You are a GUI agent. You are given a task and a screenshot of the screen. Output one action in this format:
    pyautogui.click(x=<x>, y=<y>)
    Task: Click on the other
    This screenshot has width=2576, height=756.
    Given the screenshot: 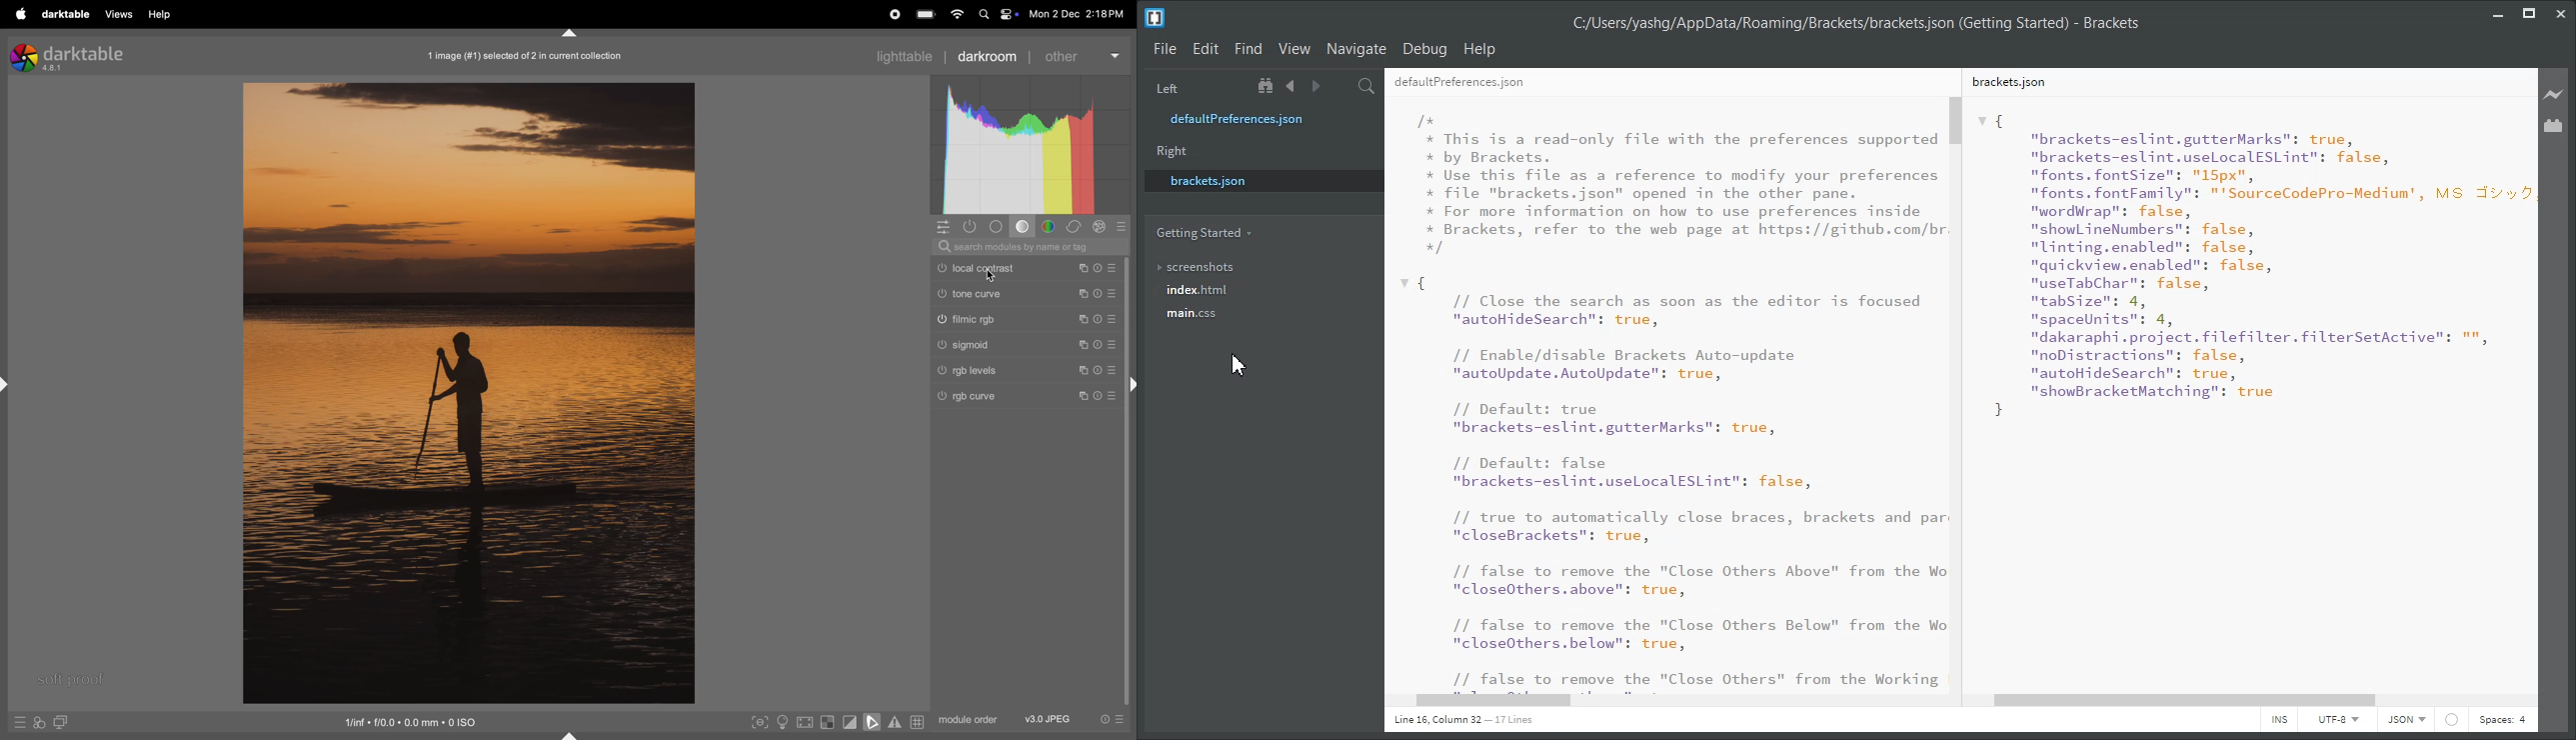 What is the action you would take?
    pyautogui.click(x=1085, y=56)
    